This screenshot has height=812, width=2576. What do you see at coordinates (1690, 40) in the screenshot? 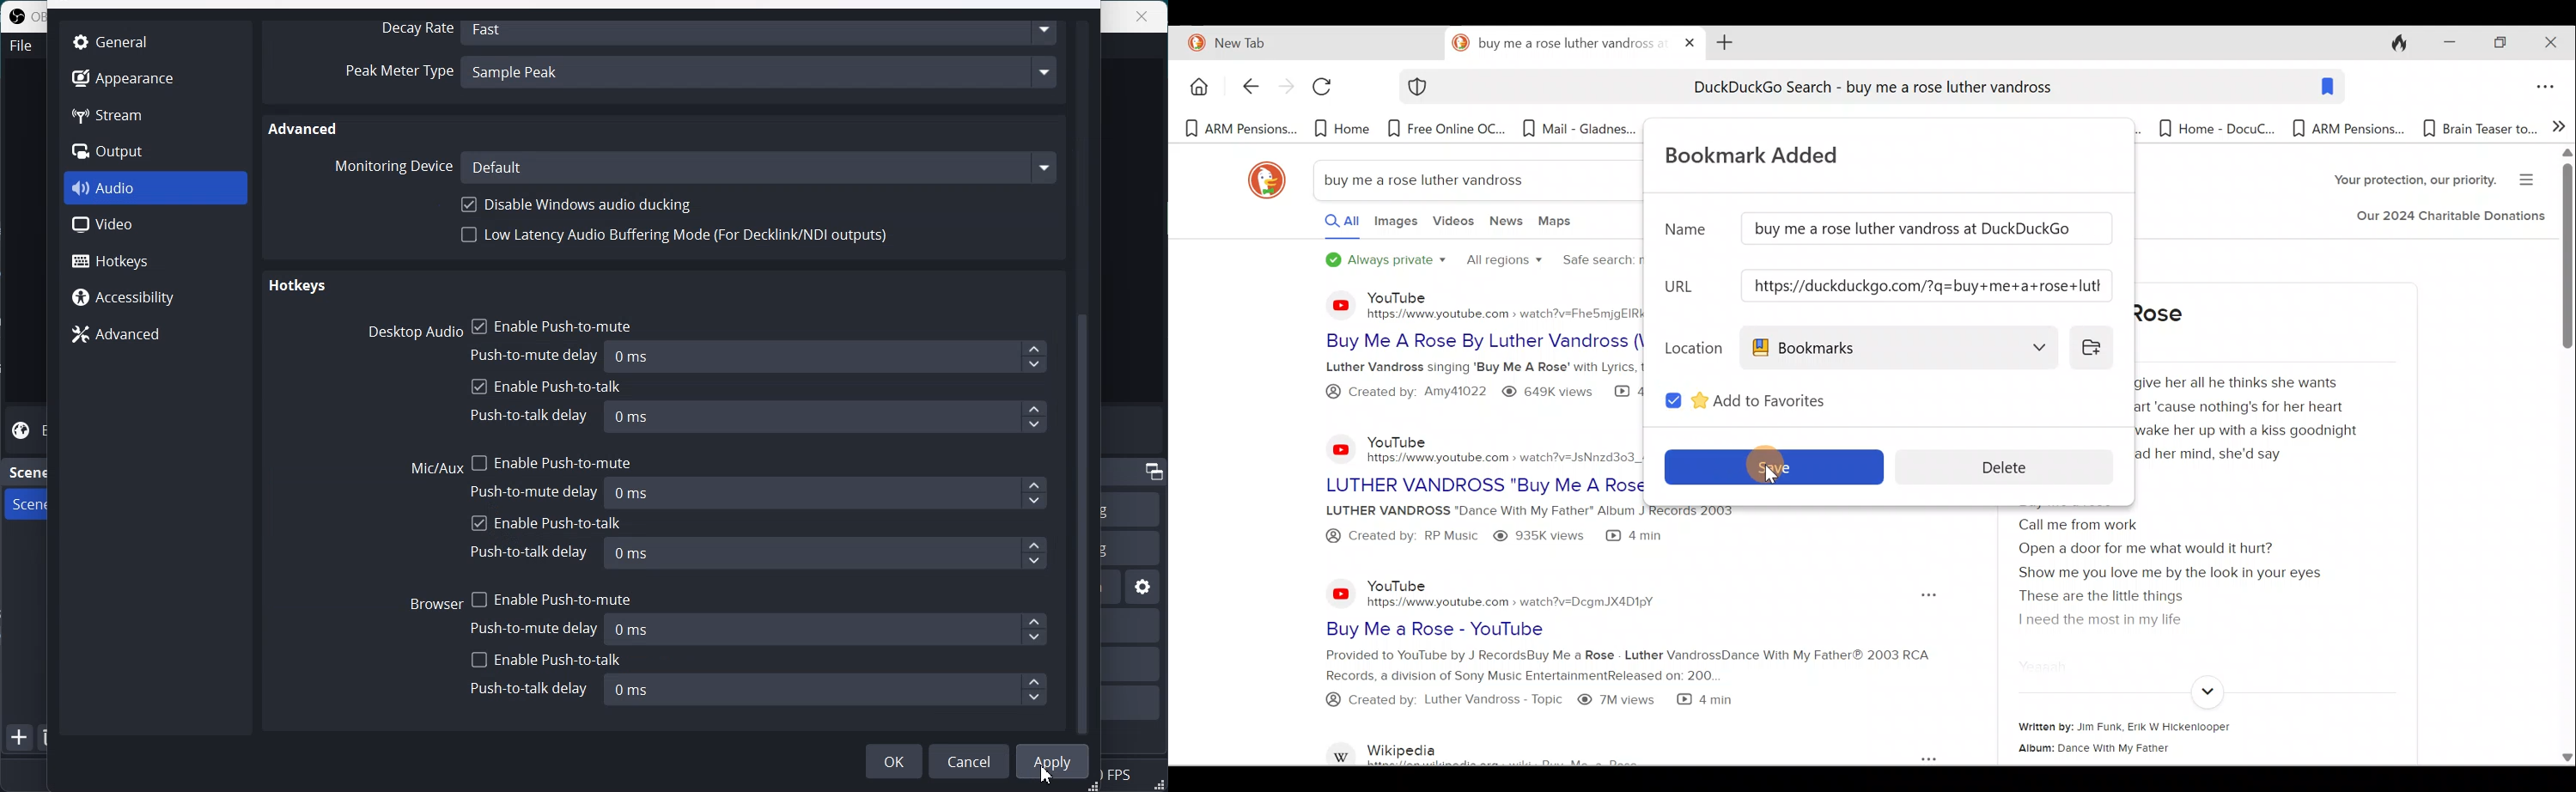
I see `Close tab` at bounding box center [1690, 40].